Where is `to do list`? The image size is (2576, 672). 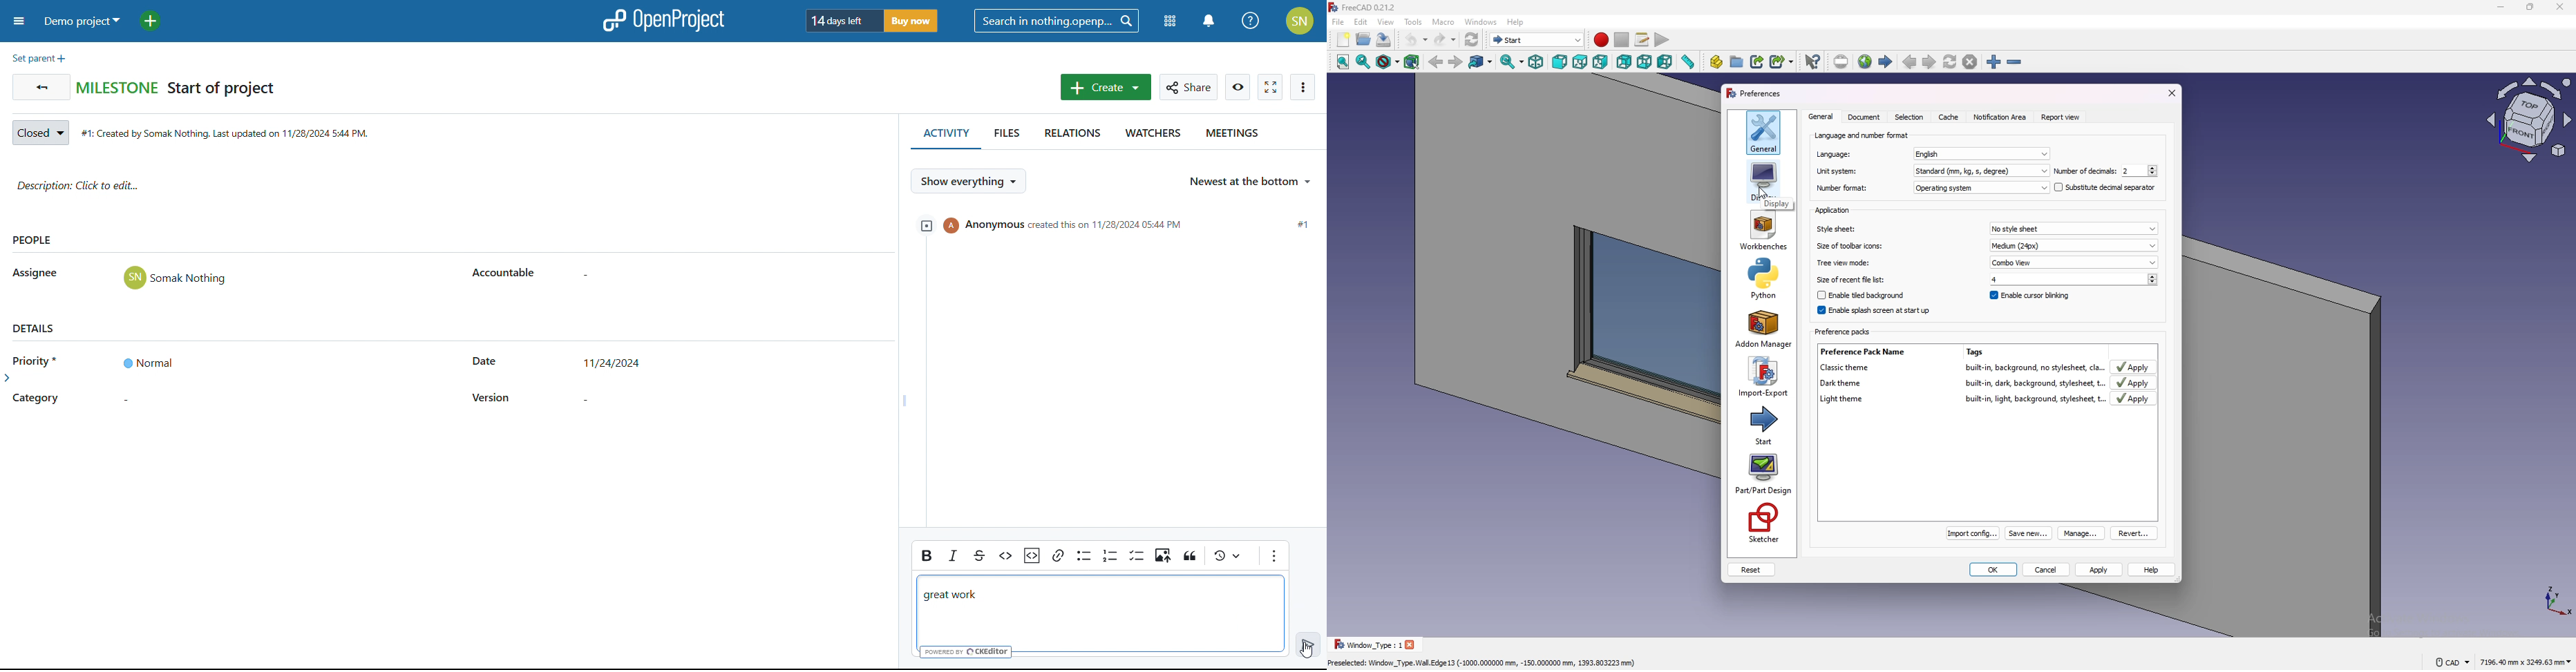
to do list is located at coordinates (1137, 555).